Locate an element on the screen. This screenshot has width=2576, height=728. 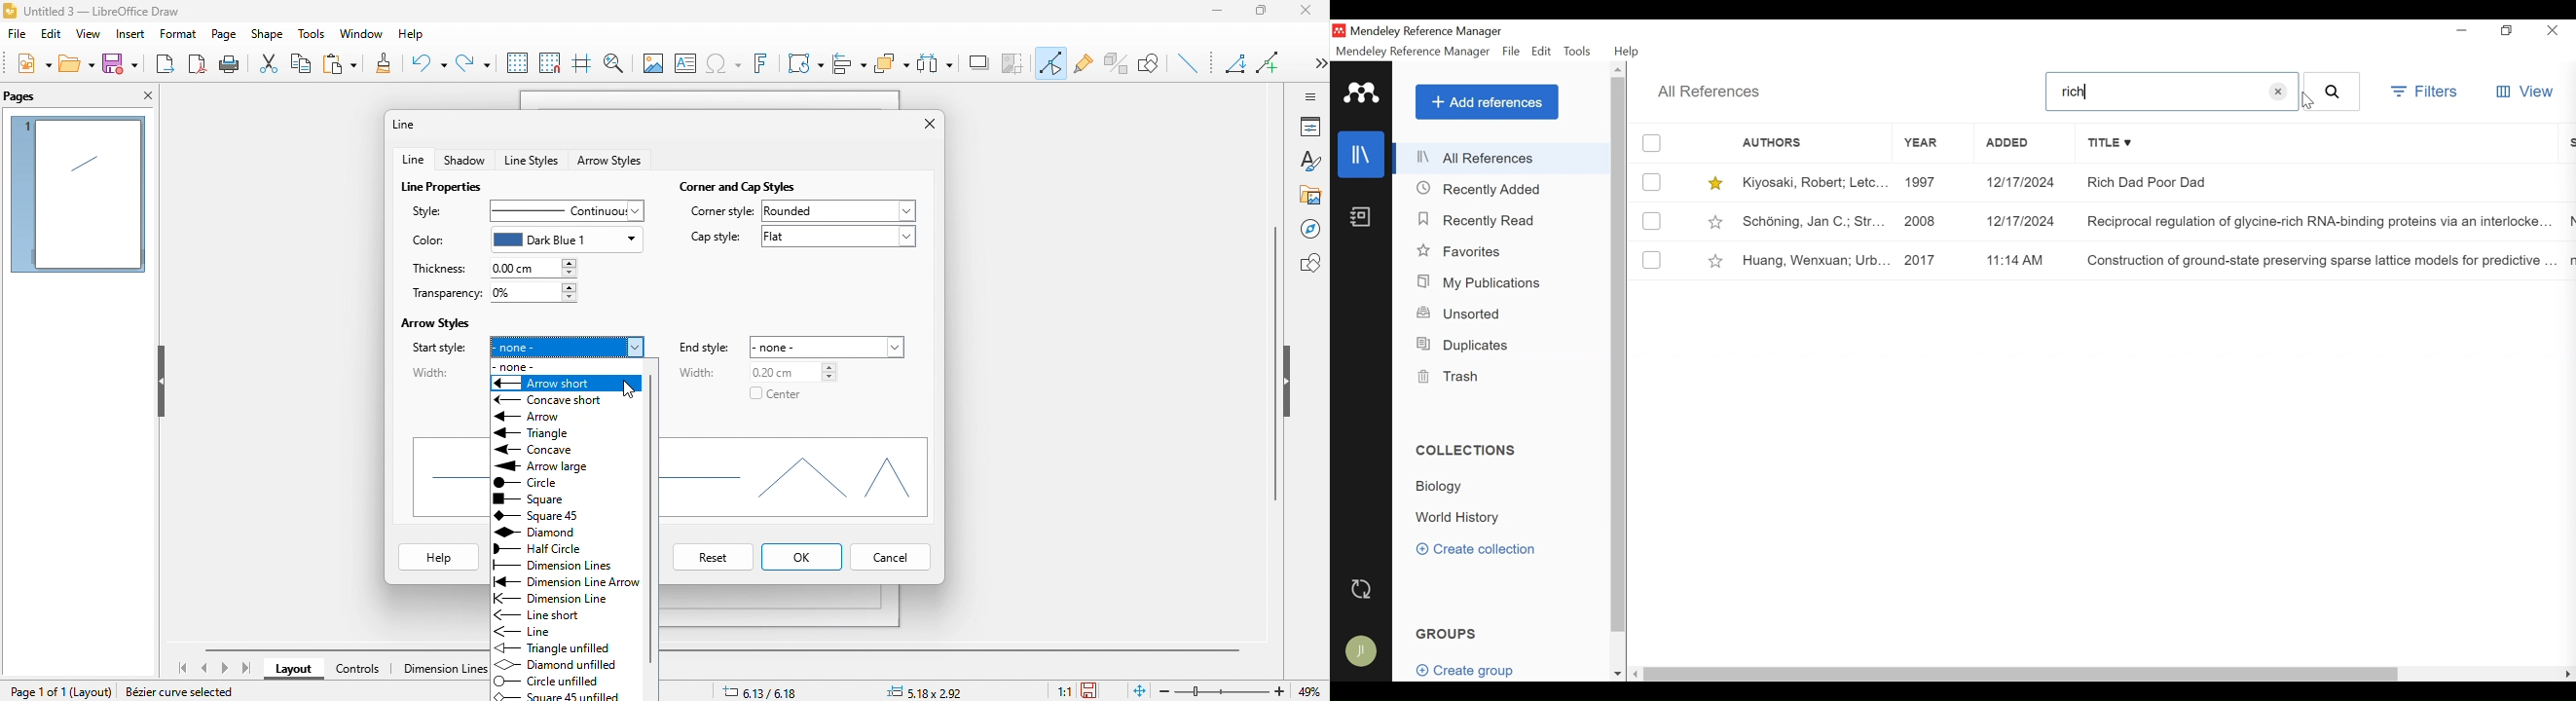
triangle is located at coordinates (535, 432).